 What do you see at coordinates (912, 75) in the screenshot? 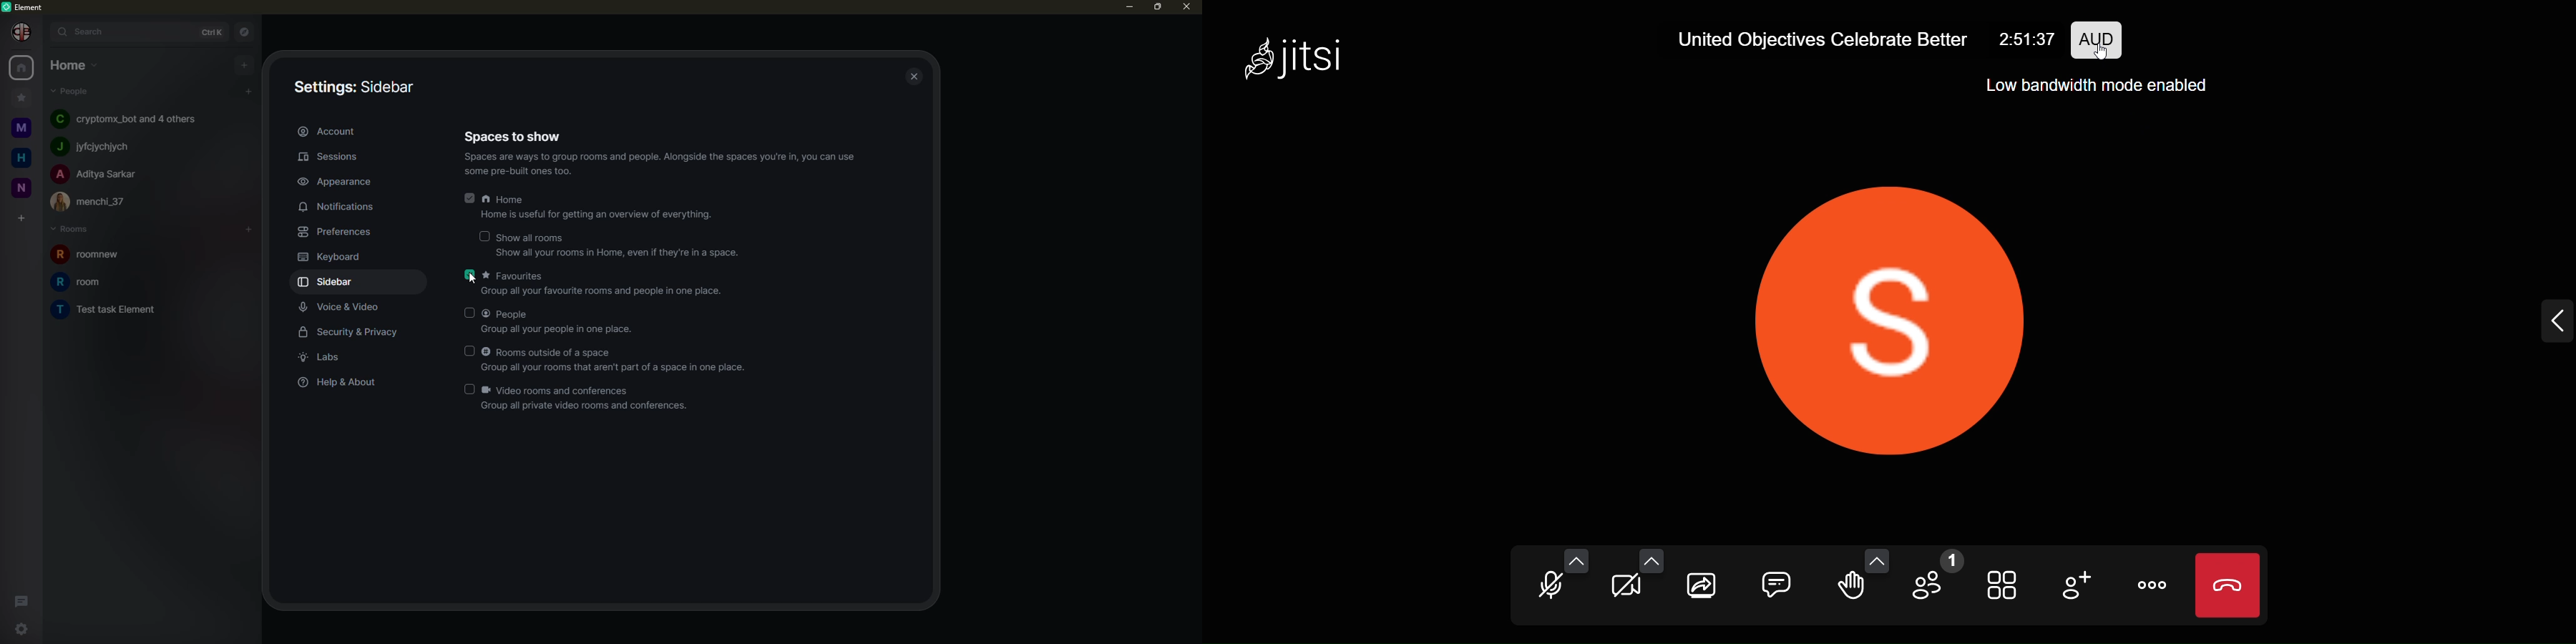
I see `close` at bounding box center [912, 75].